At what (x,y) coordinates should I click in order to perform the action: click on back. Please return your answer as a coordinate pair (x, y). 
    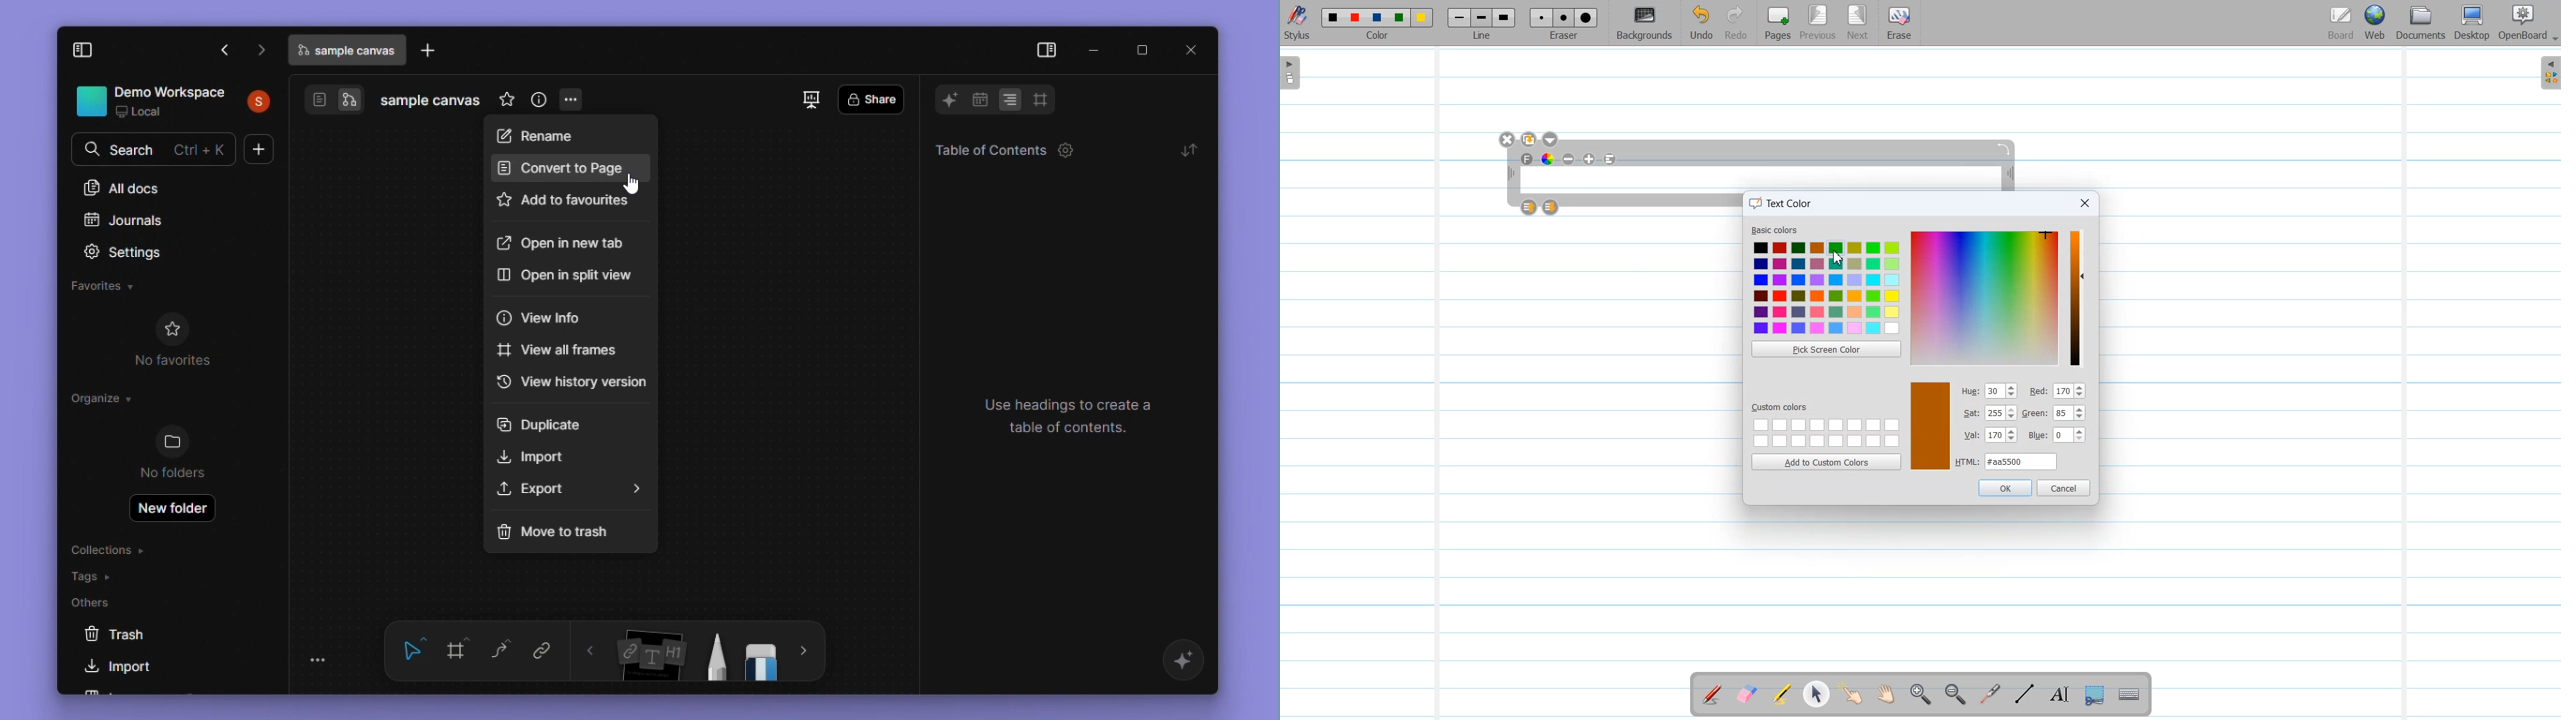
    Looking at the image, I should click on (592, 653).